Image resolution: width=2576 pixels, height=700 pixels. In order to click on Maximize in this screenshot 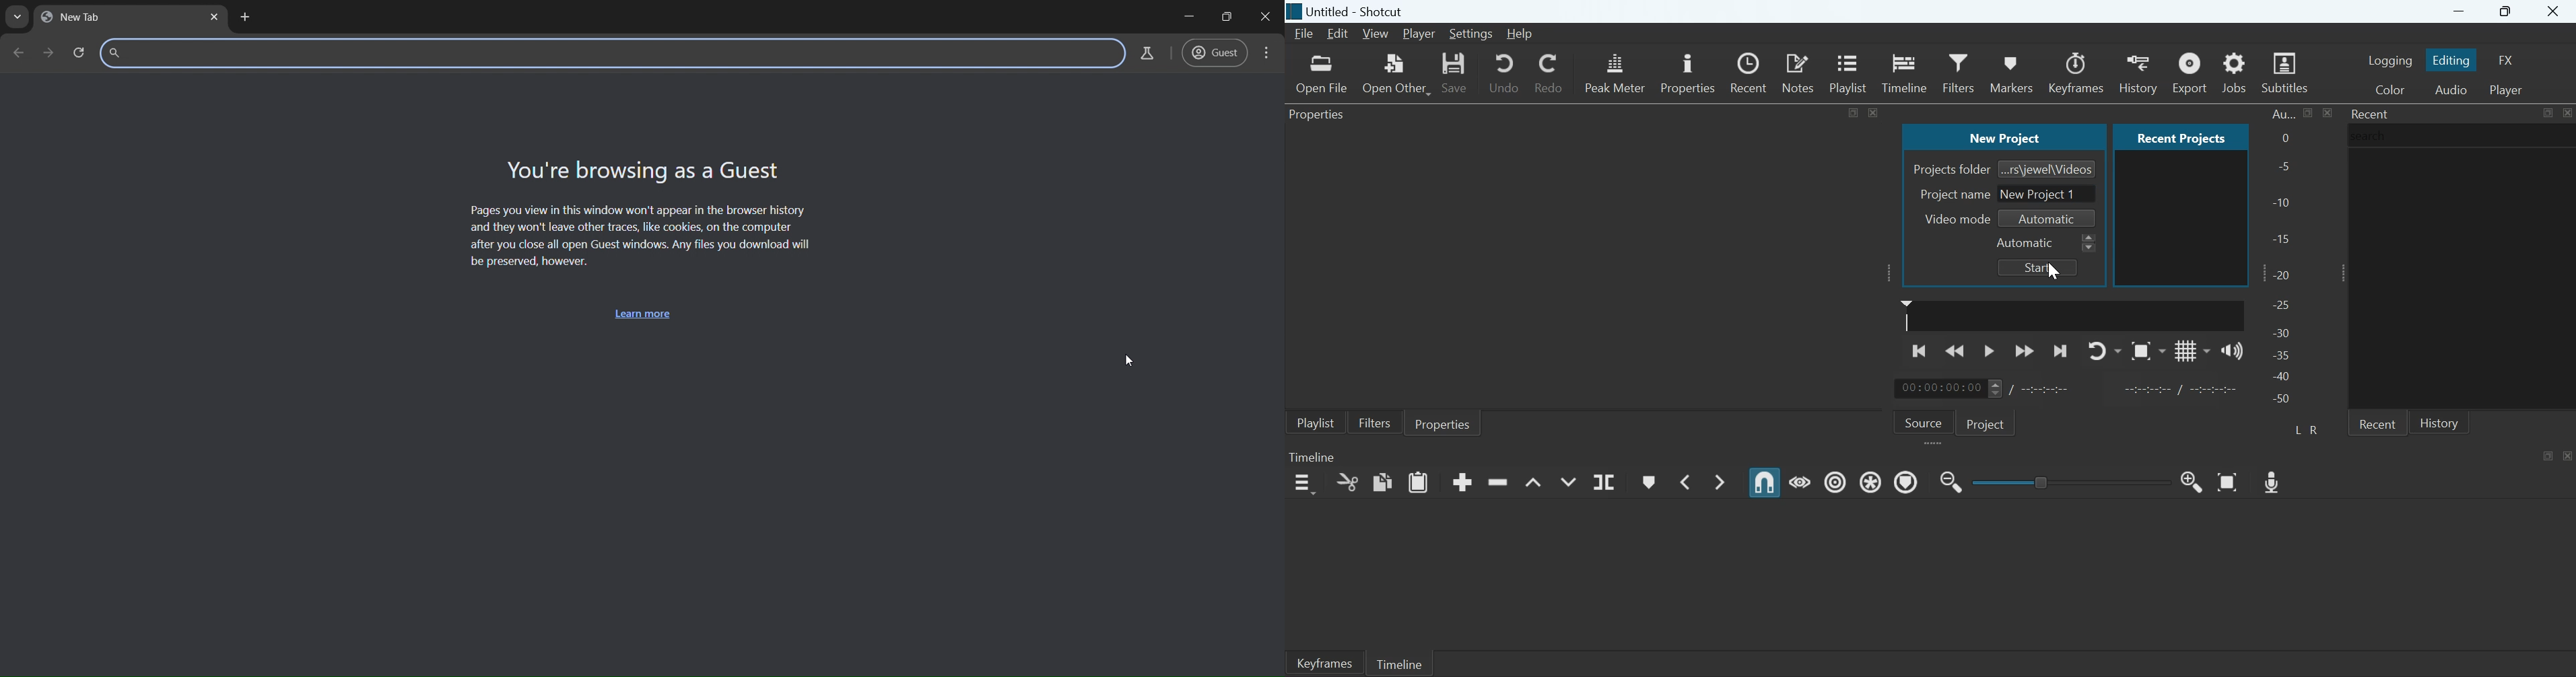, I will do `click(1854, 111)`.